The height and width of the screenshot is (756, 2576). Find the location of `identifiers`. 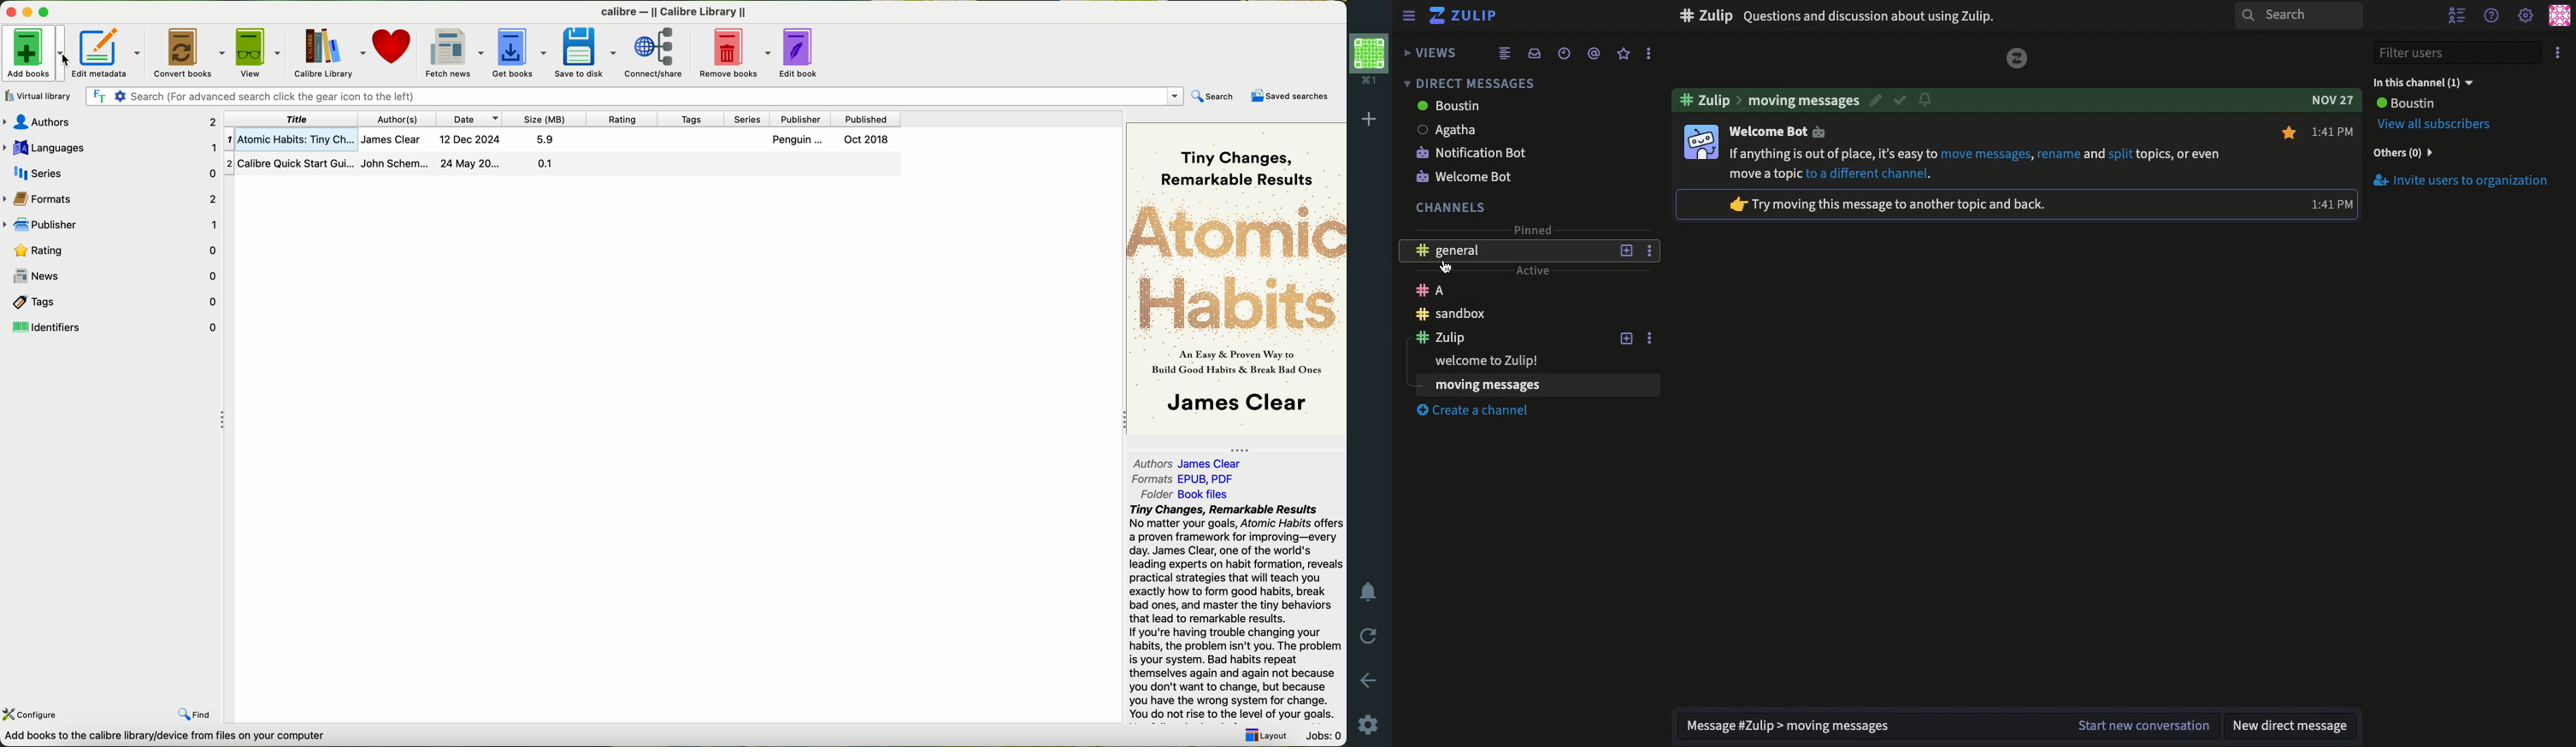

identifiers is located at coordinates (113, 327).